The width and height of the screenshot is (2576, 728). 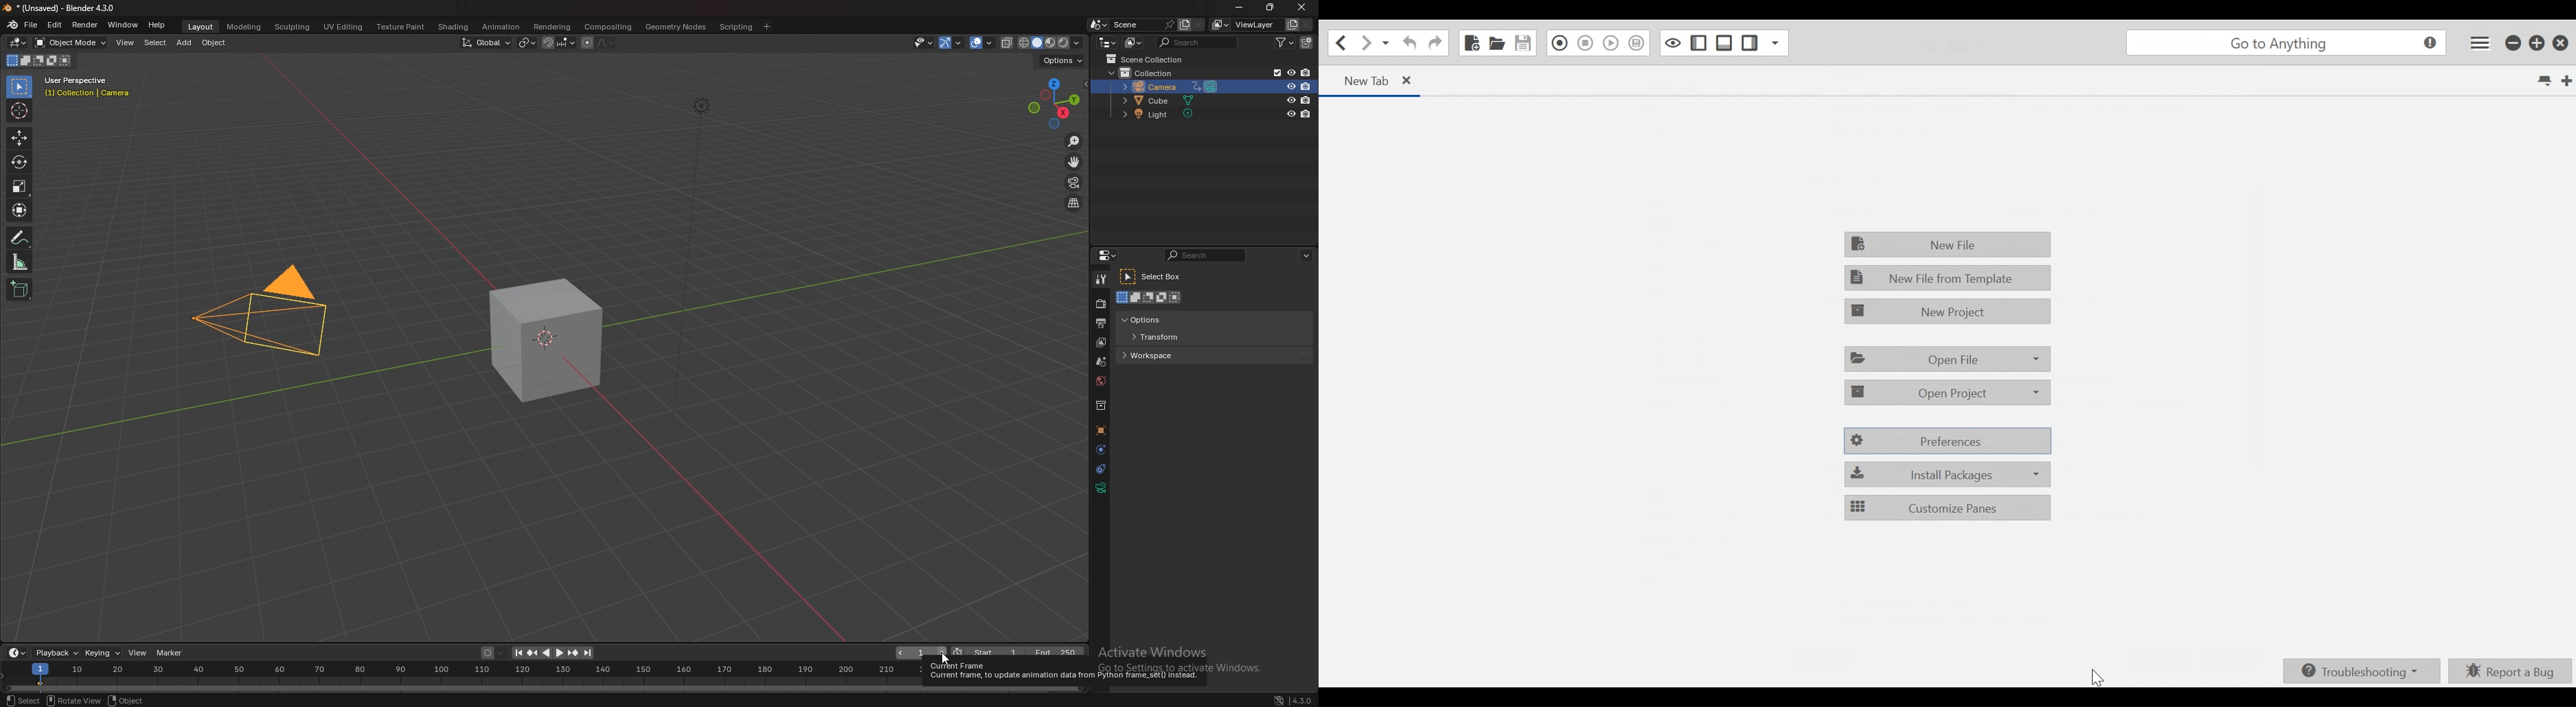 I want to click on jump to keyframe, so click(x=573, y=653).